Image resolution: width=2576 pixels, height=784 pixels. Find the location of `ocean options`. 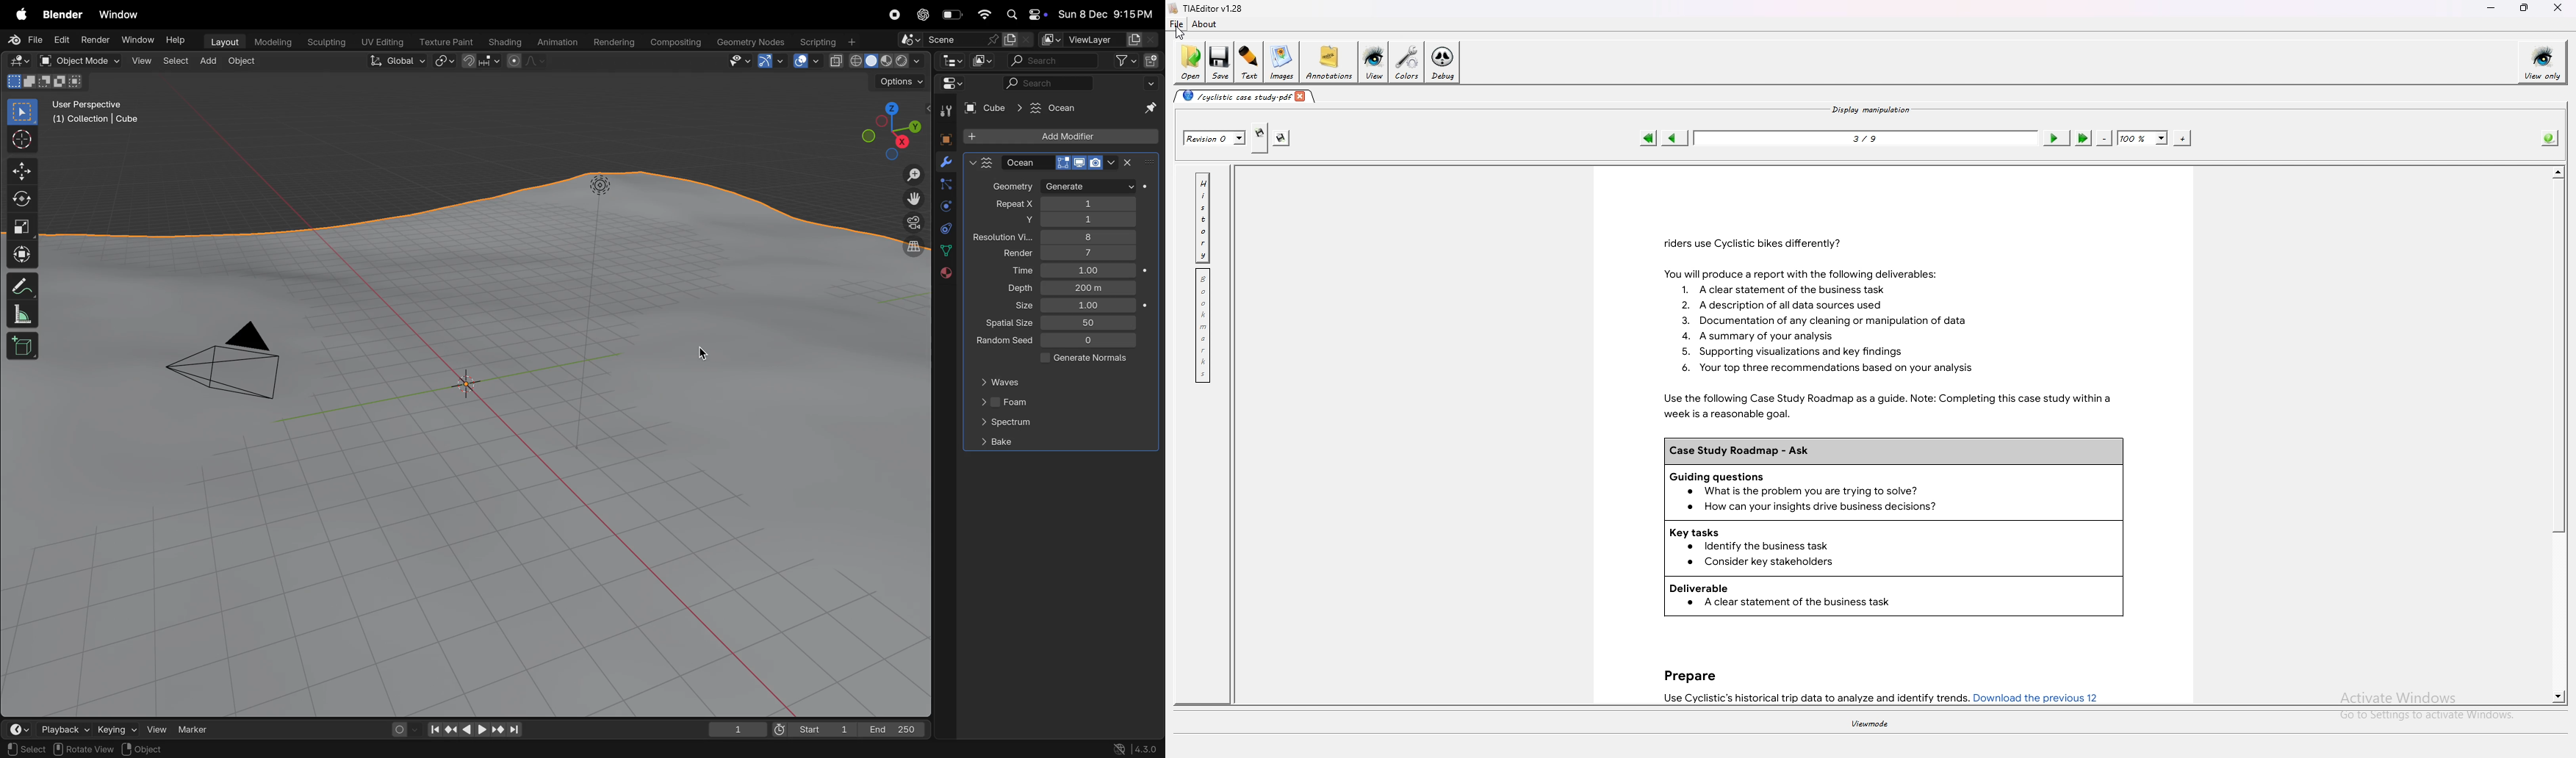

ocean options is located at coordinates (982, 162).